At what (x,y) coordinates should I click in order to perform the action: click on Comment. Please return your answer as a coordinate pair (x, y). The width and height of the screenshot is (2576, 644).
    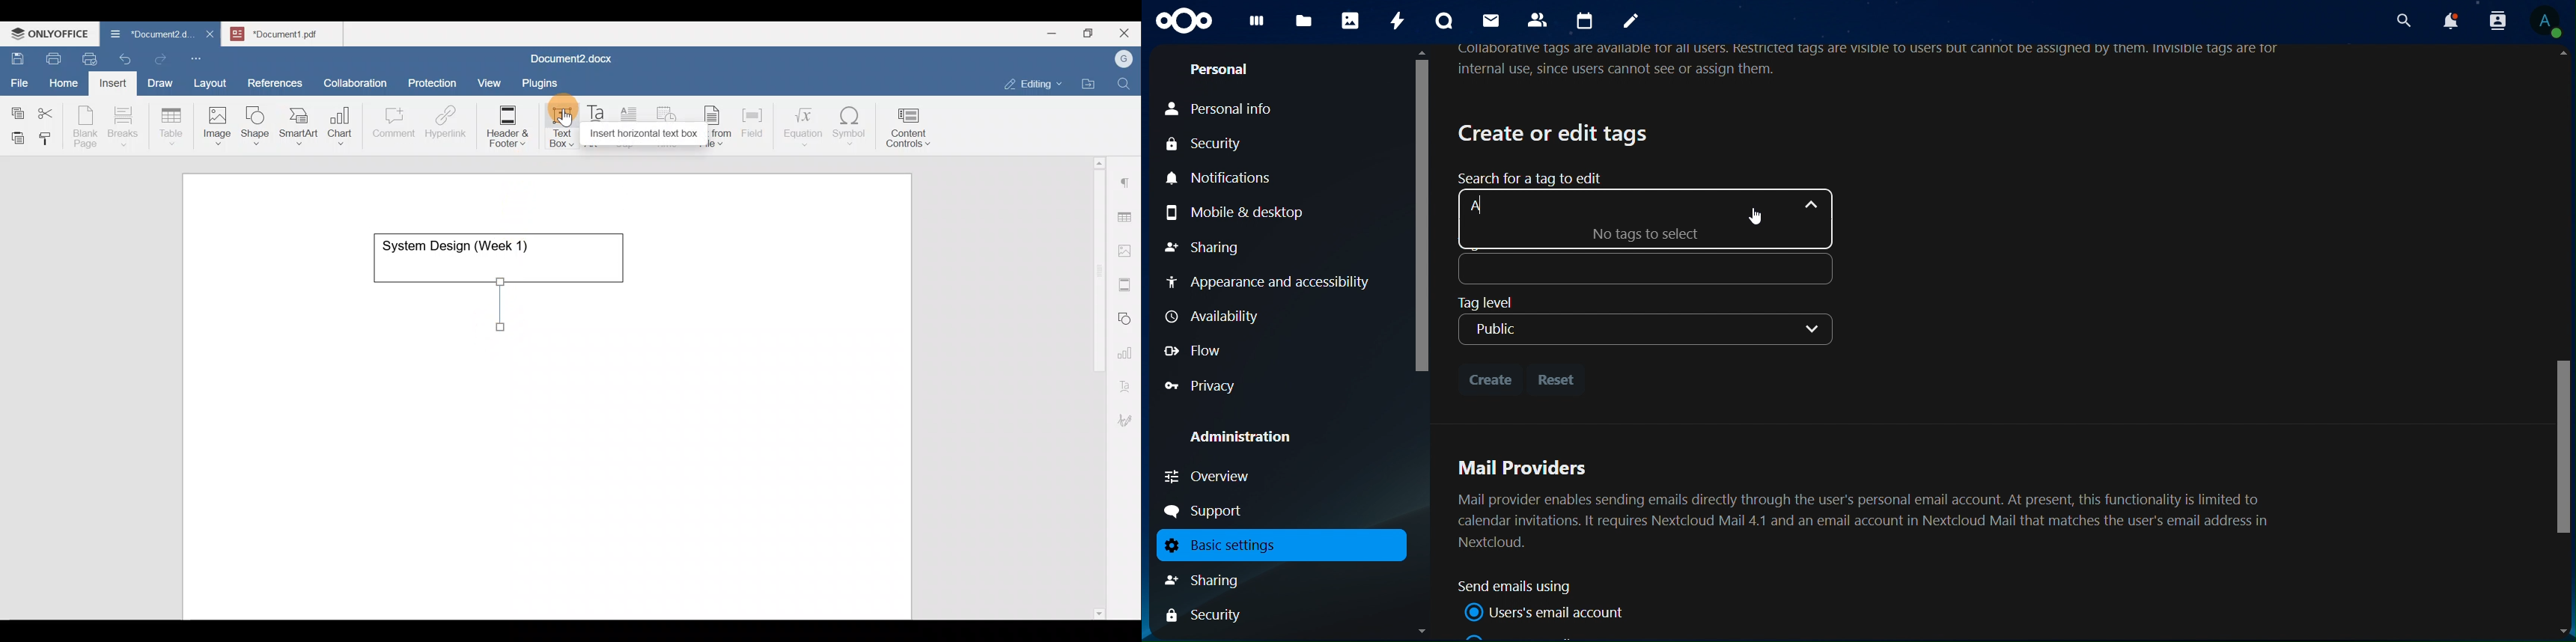
    Looking at the image, I should click on (390, 125).